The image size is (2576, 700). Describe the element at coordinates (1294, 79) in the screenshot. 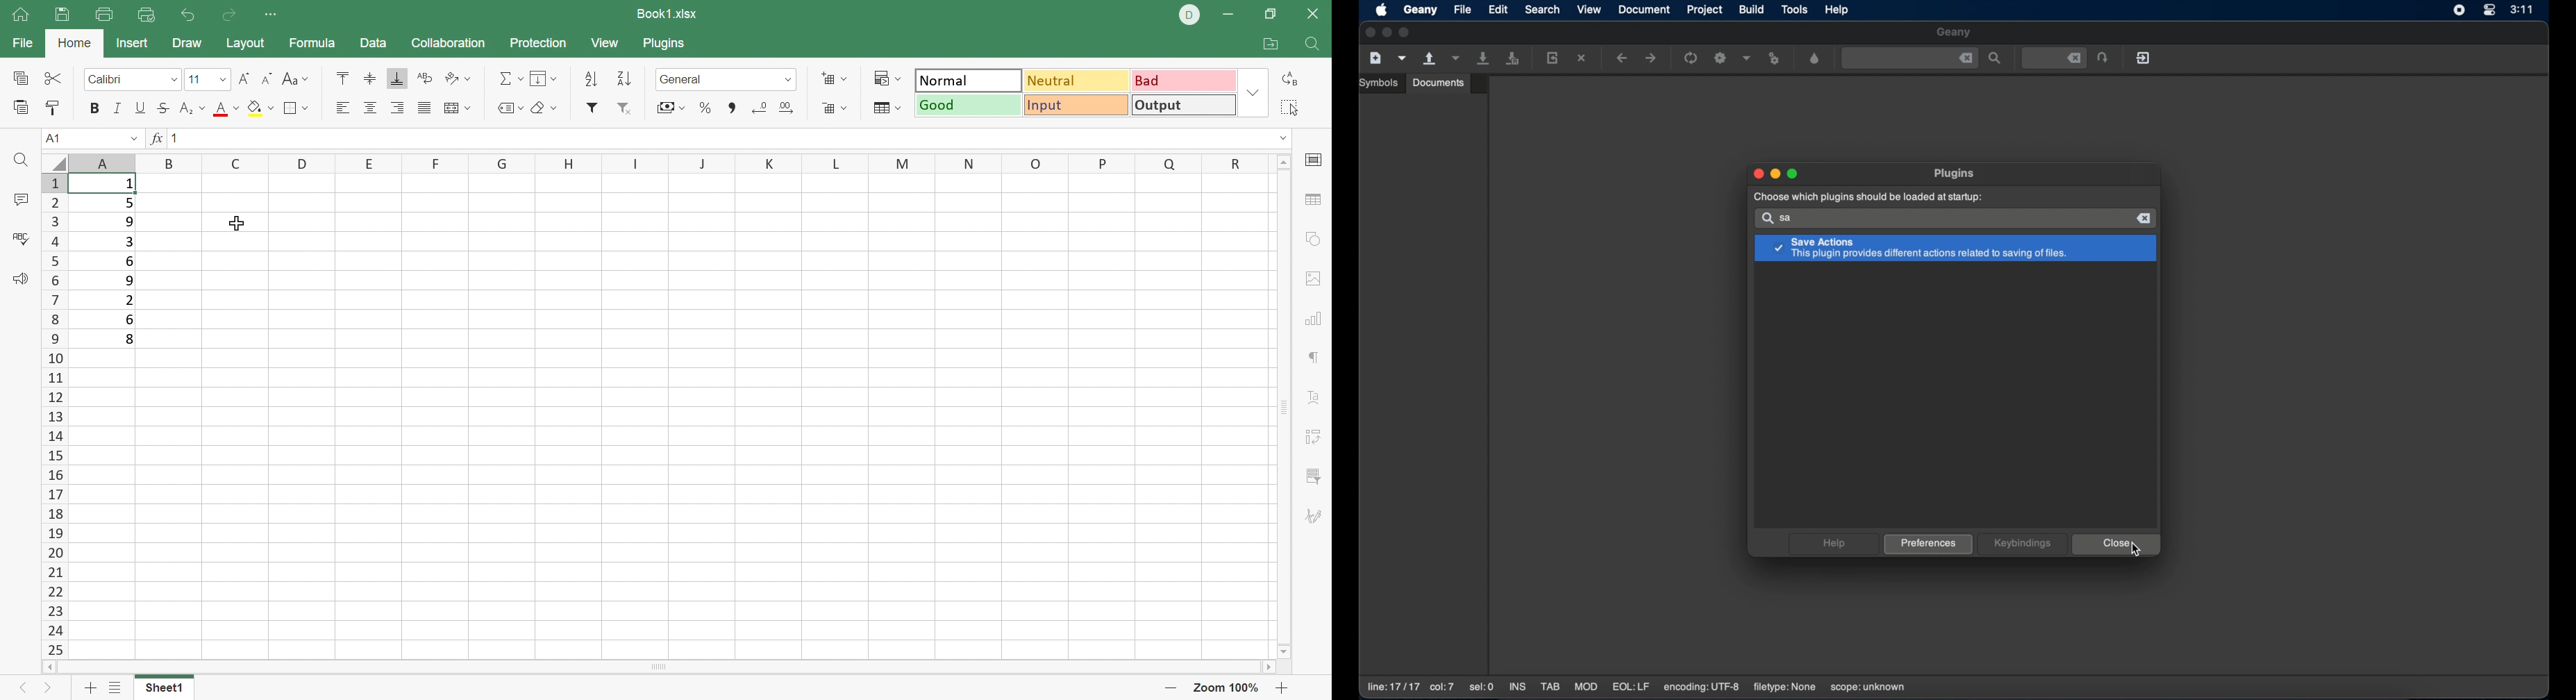

I see `Replace` at that location.